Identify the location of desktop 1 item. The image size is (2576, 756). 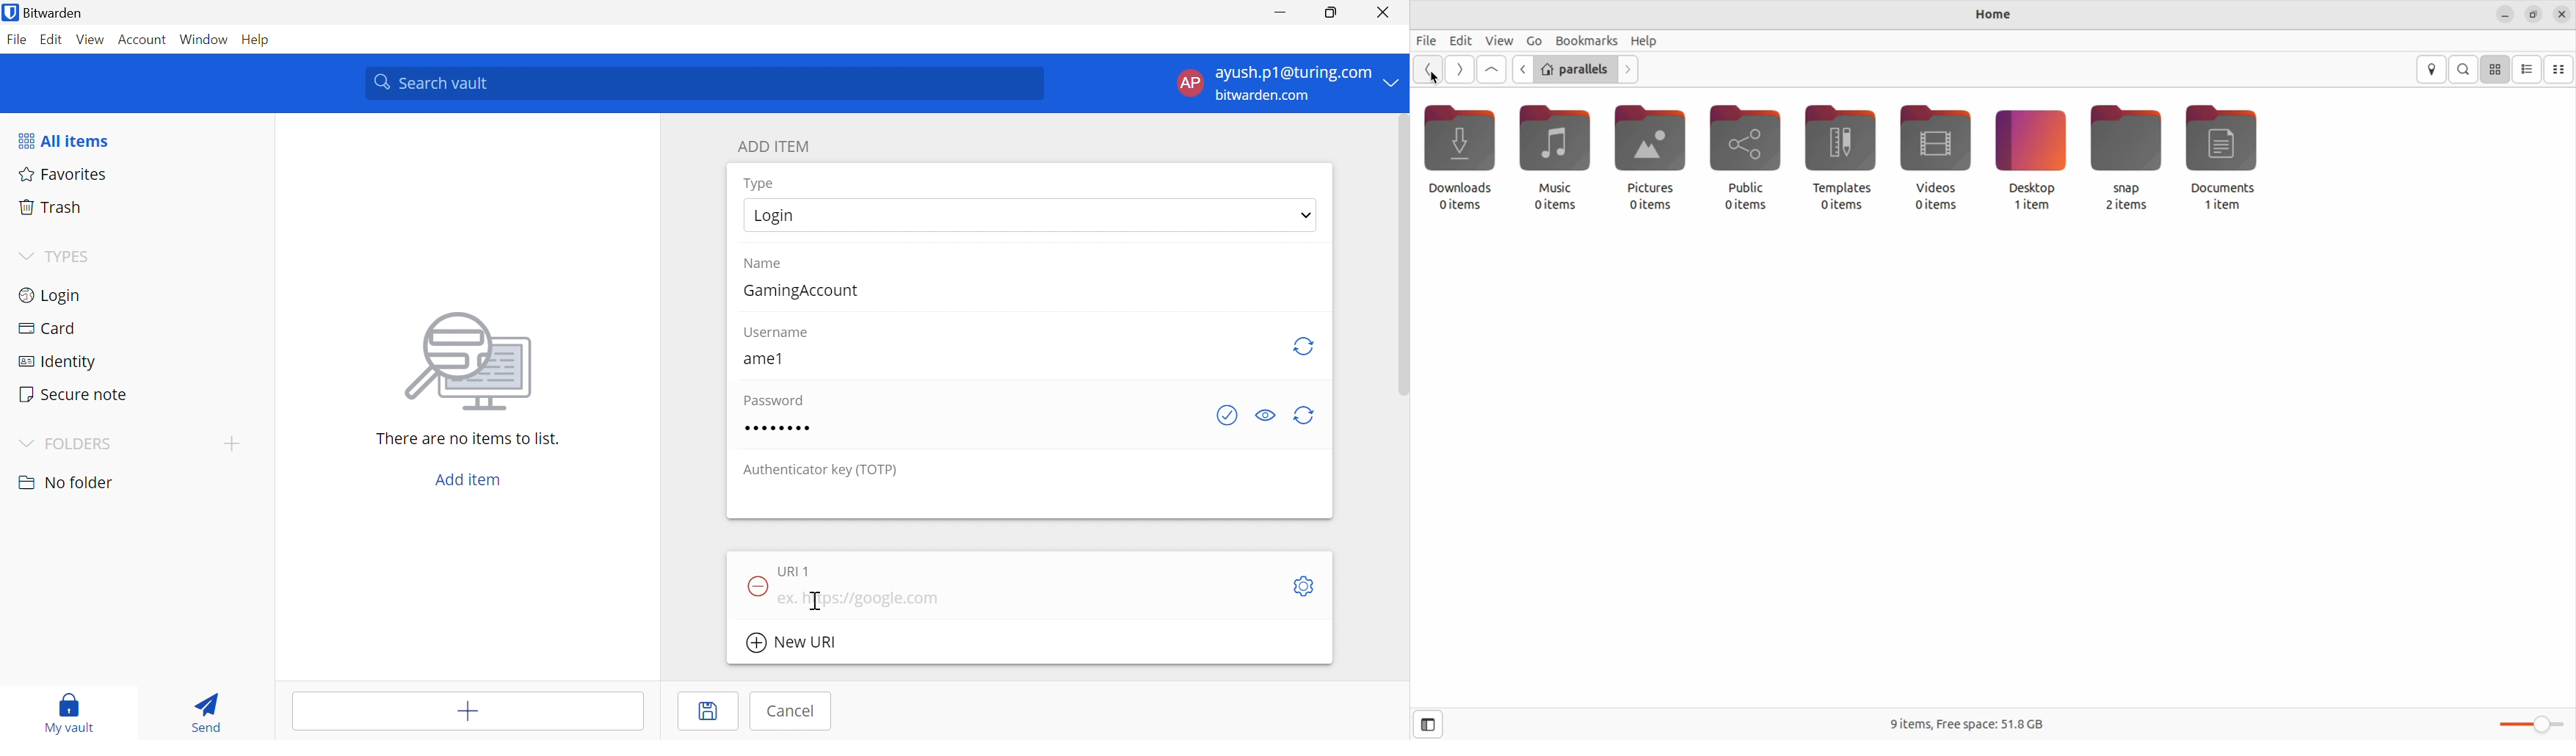
(2029, 161).